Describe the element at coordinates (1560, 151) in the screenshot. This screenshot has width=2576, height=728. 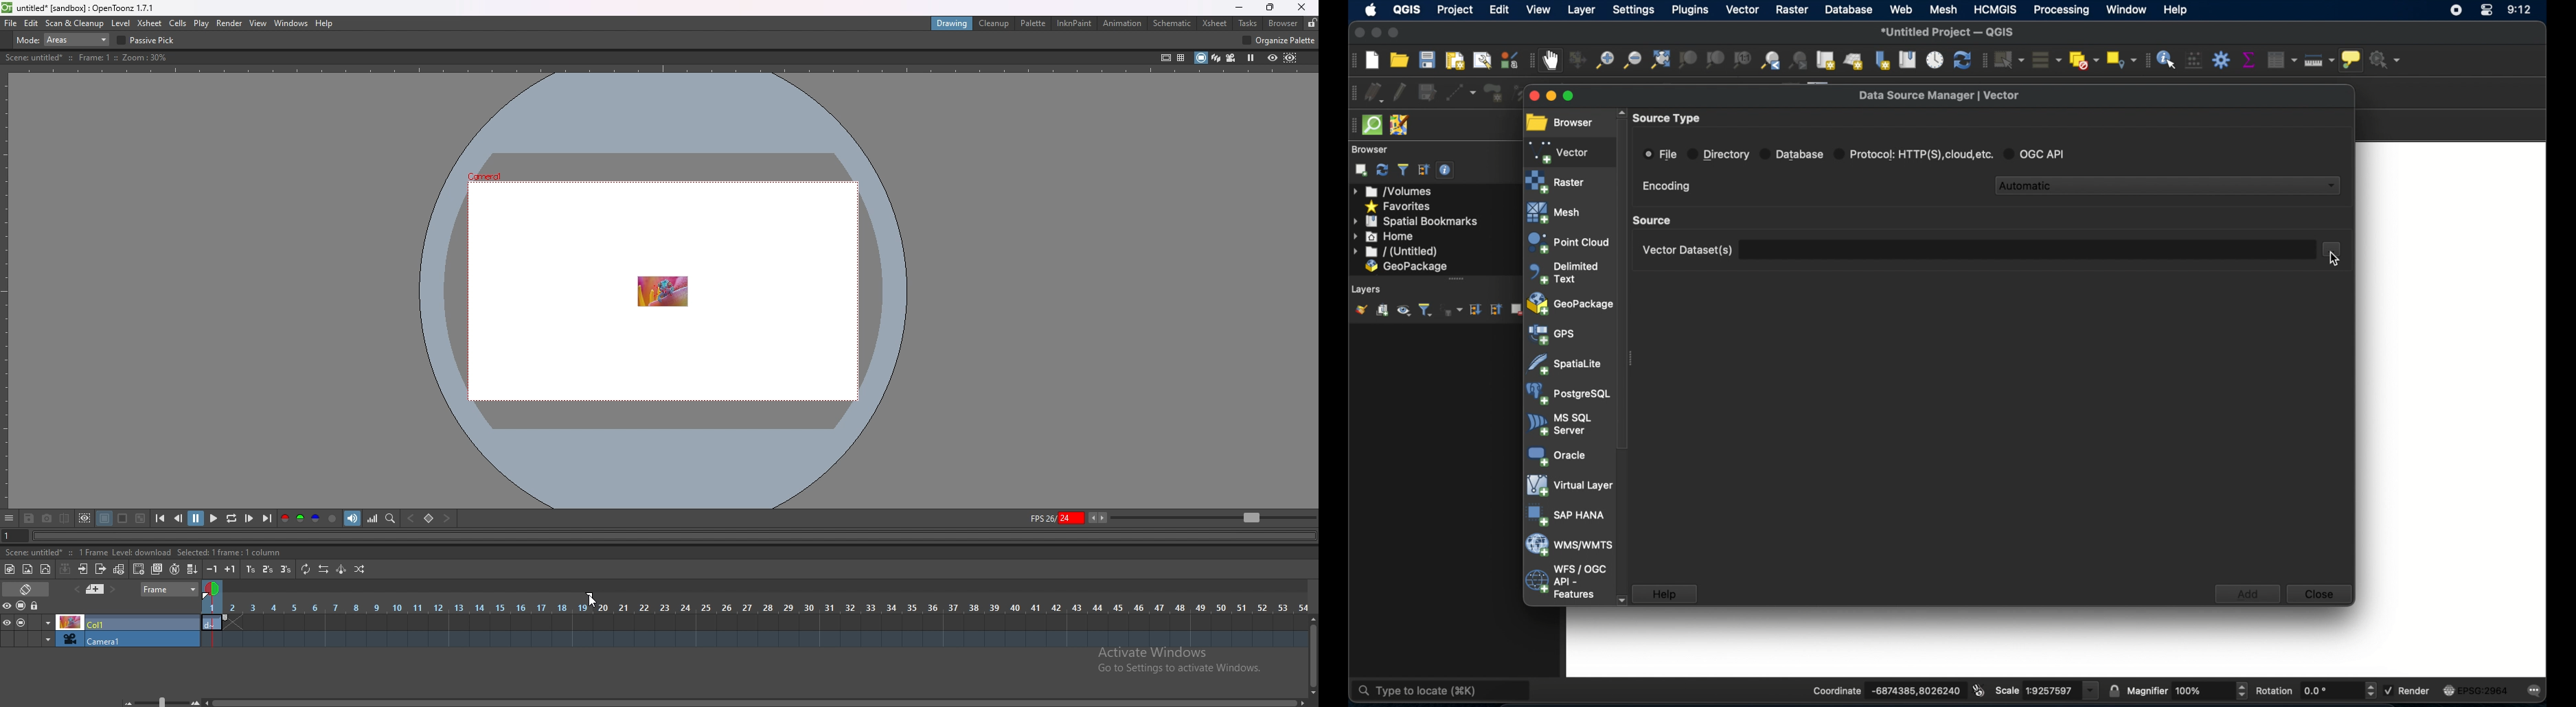
I see `vector selected` at that location.